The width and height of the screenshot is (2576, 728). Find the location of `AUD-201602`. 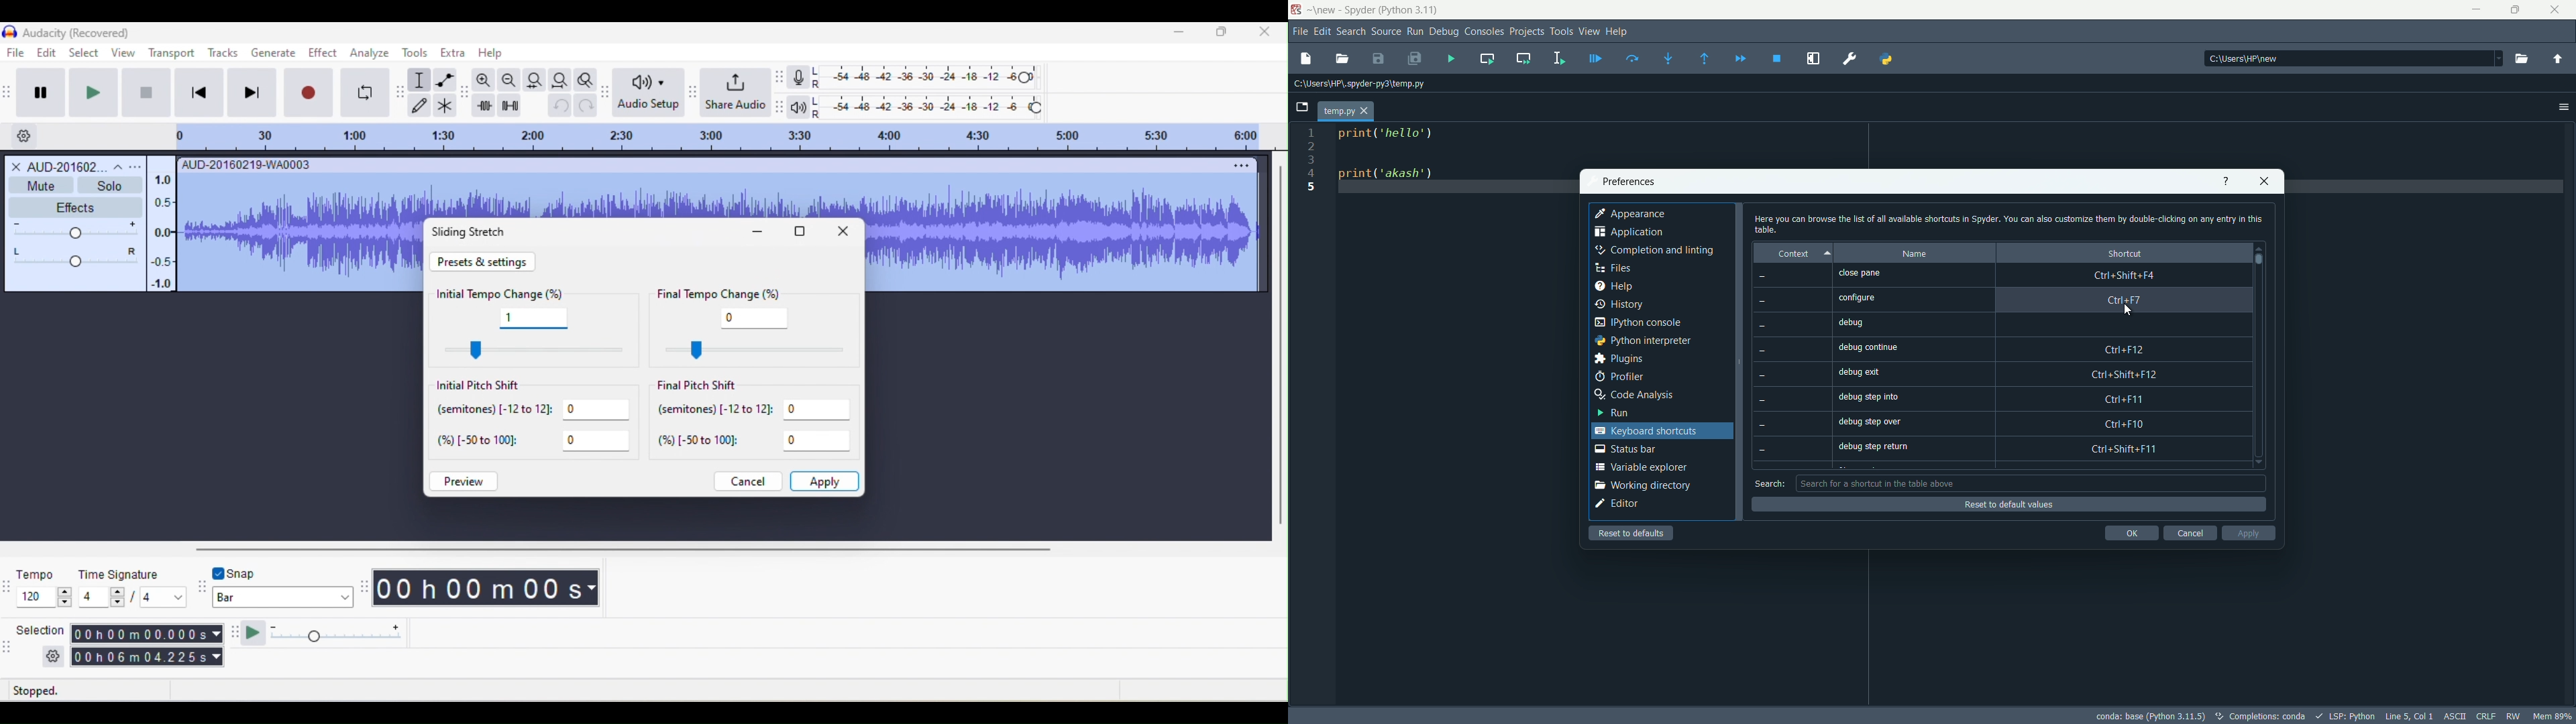

AUD-201602 is located at coordinates (75, 166).